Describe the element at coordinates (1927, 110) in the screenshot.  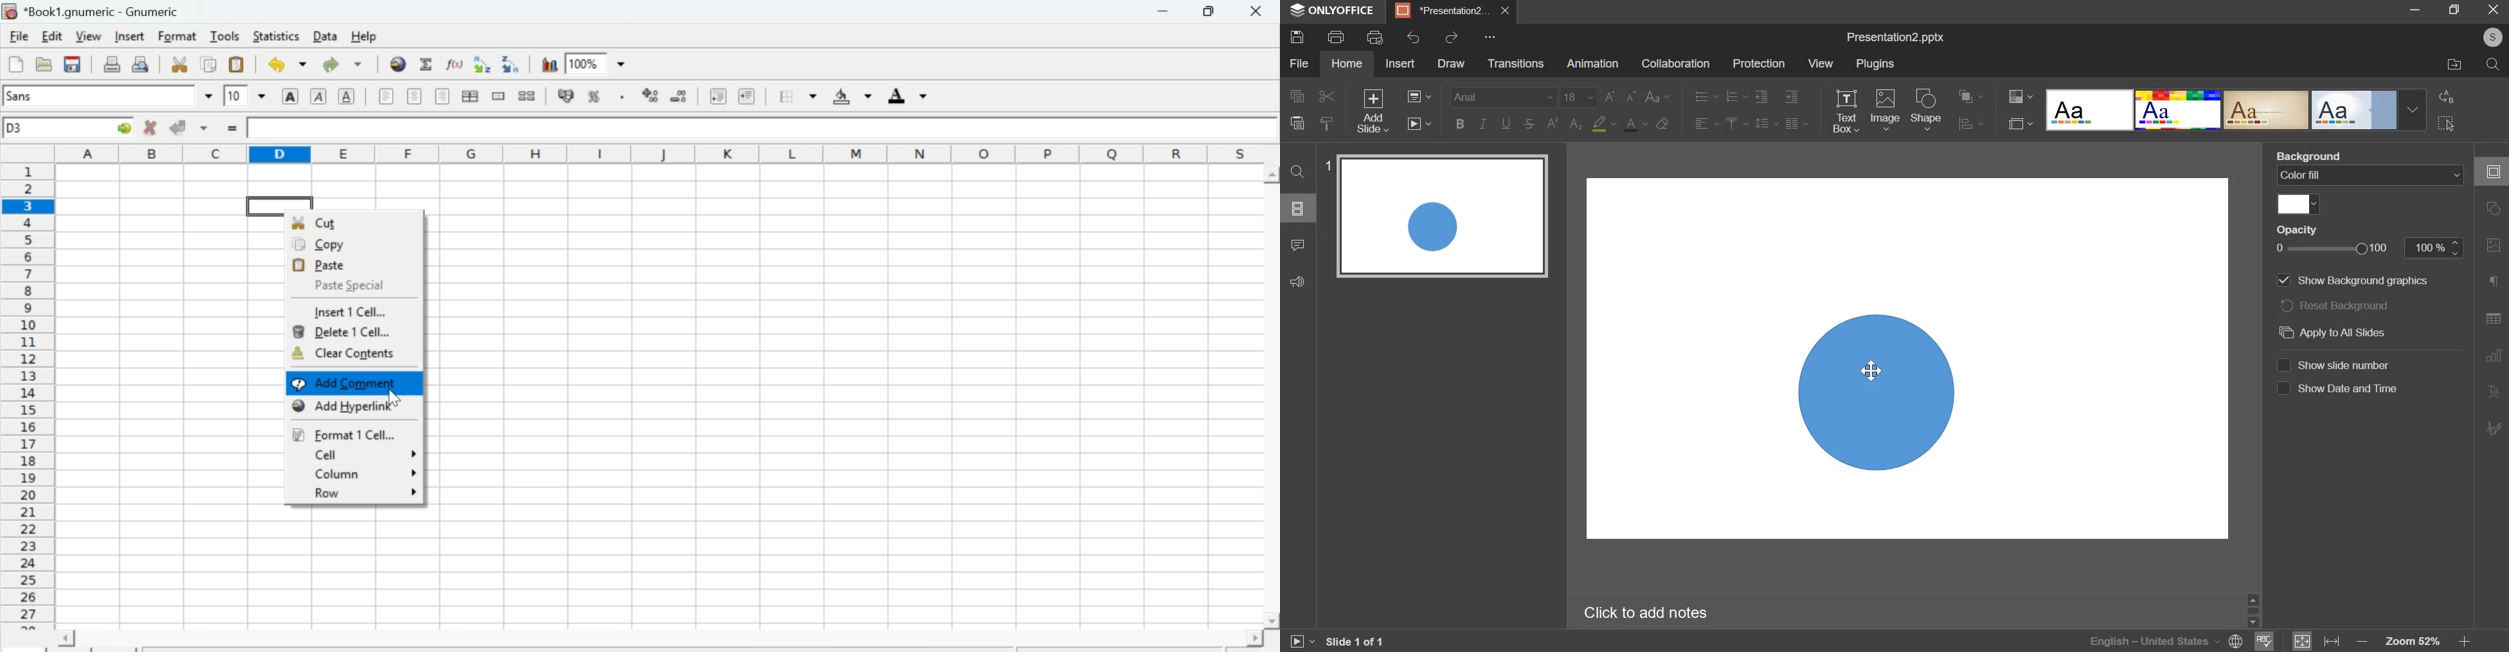
I see `shape` at that location.